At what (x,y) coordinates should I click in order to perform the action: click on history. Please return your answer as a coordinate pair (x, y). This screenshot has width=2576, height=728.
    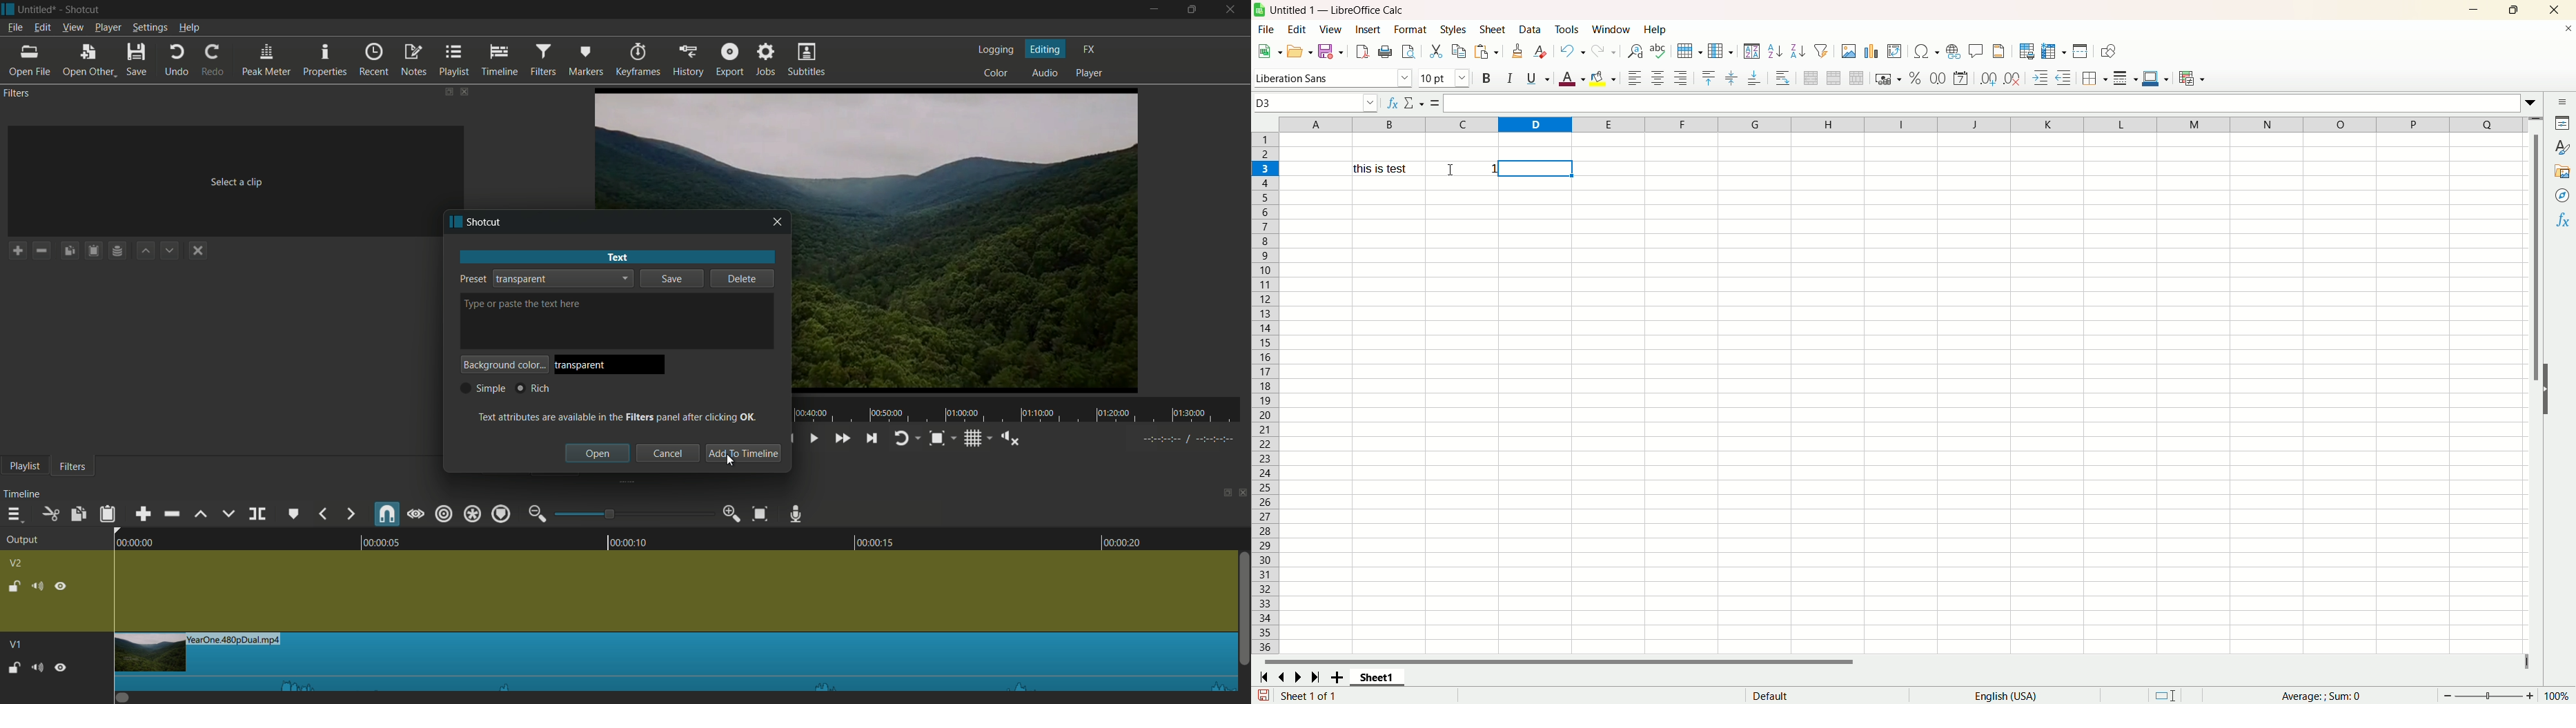
    Looking at the image, I should click on (688, 61).